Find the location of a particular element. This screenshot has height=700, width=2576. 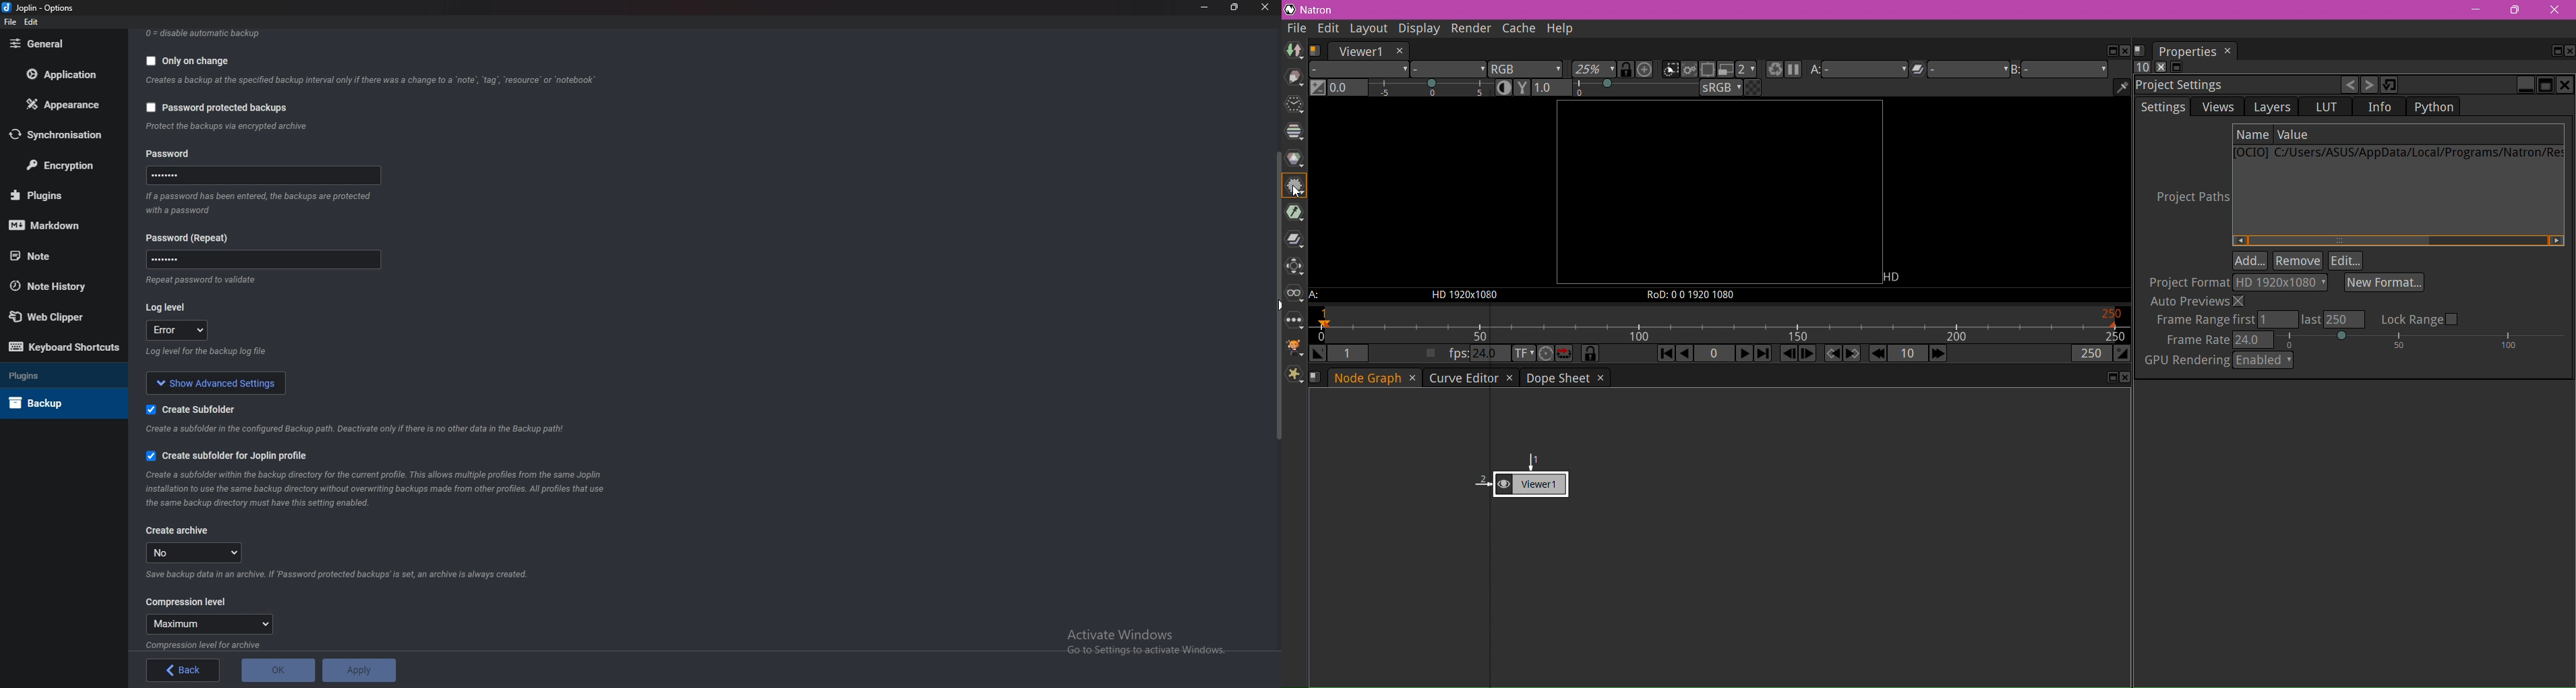

info is located at coordinates (236, 126).